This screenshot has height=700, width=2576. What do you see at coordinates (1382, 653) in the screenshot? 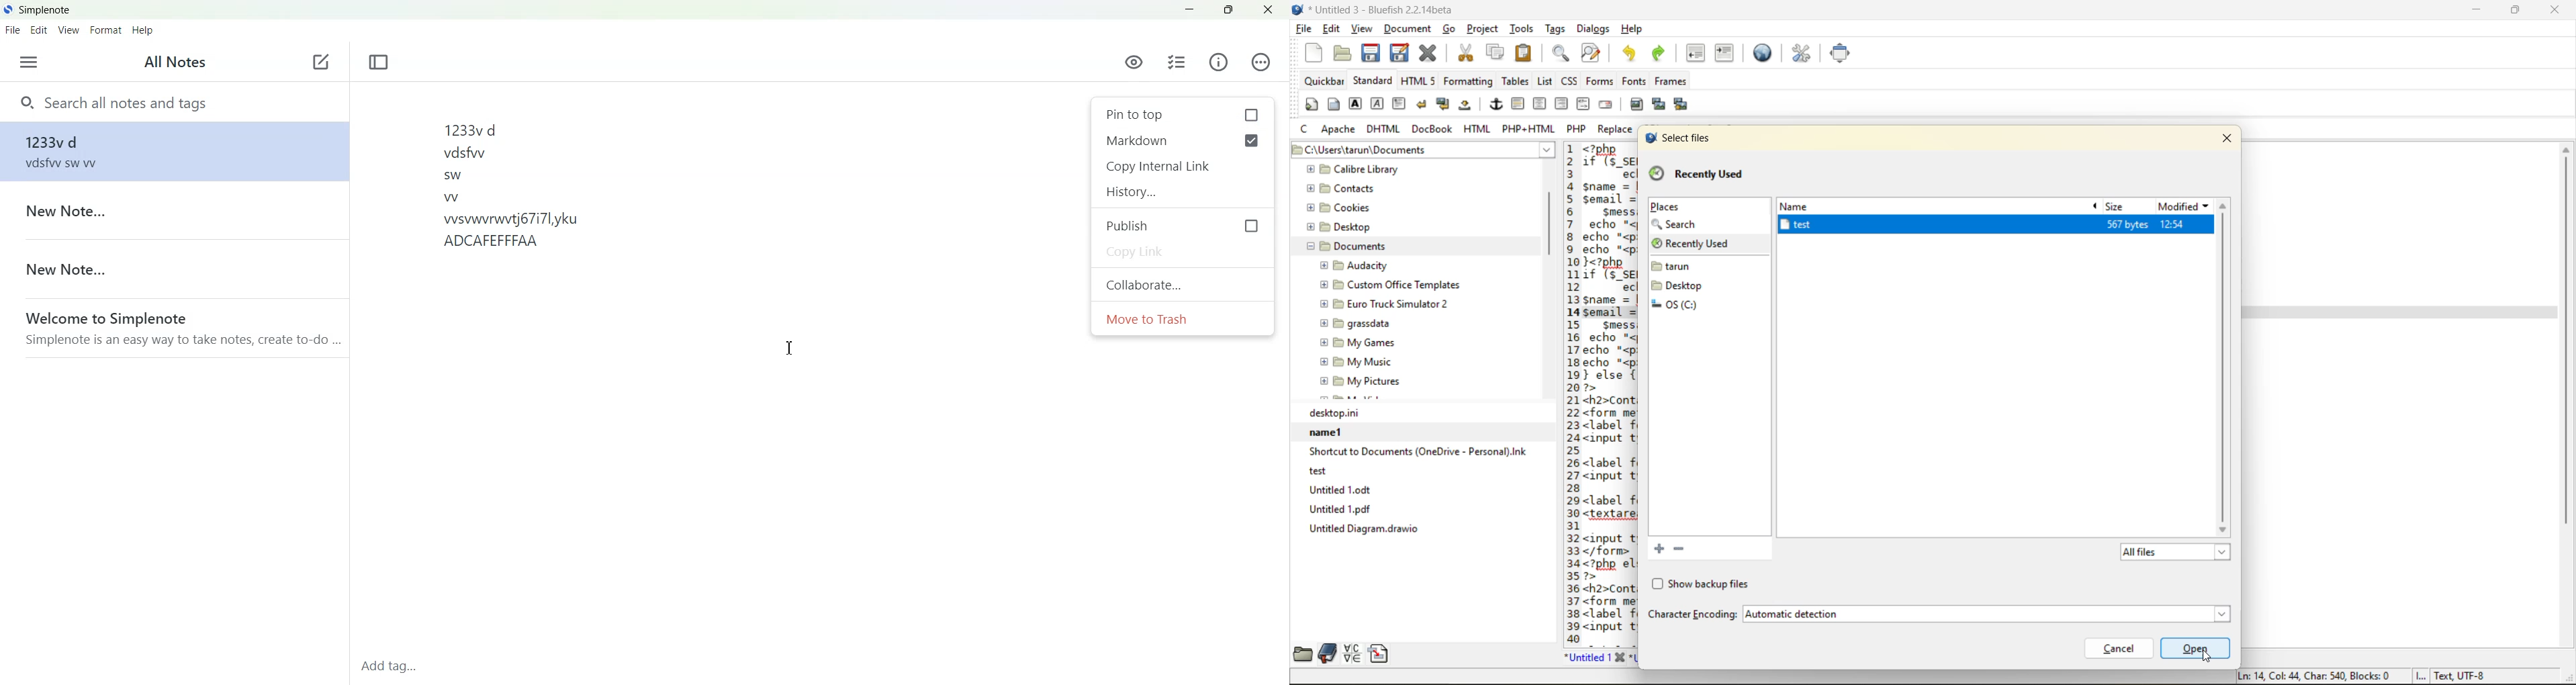
I see `snippets` at bounding box center [1382, 653].